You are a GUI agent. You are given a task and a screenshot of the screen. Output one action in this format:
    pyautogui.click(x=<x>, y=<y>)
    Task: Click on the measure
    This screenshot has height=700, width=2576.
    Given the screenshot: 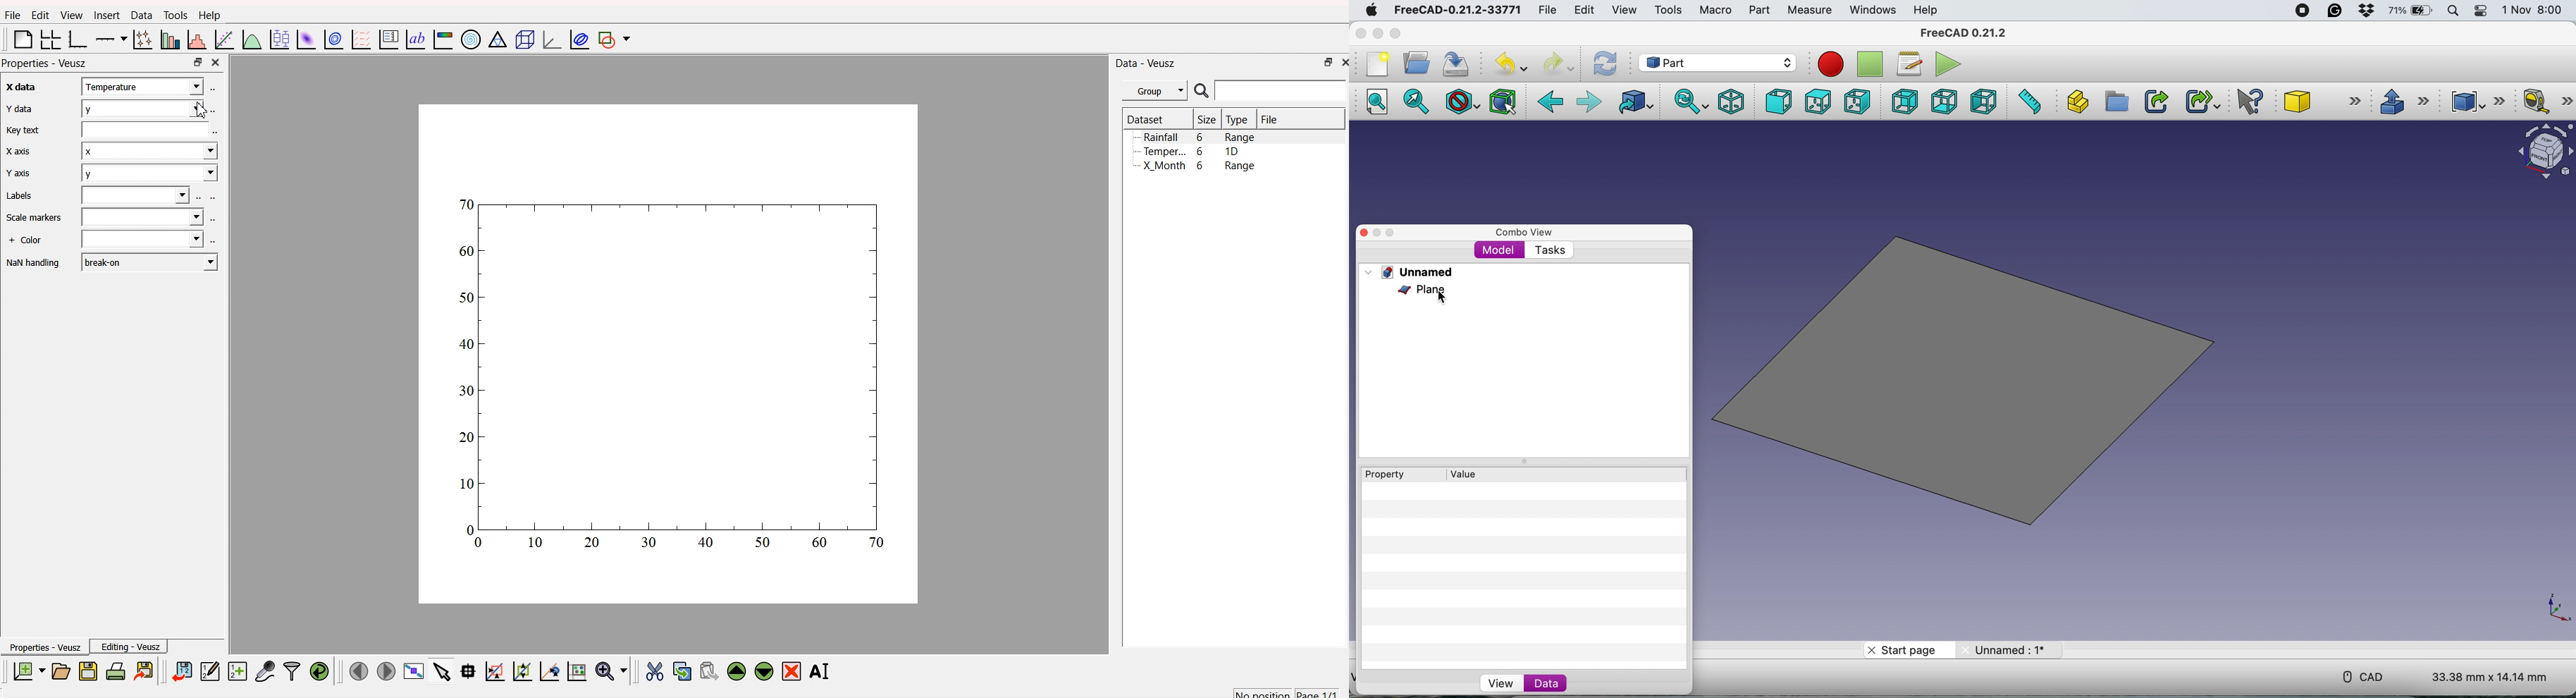 What is the action you would take?
    pyautogui.click(x=1813, y=9)
    